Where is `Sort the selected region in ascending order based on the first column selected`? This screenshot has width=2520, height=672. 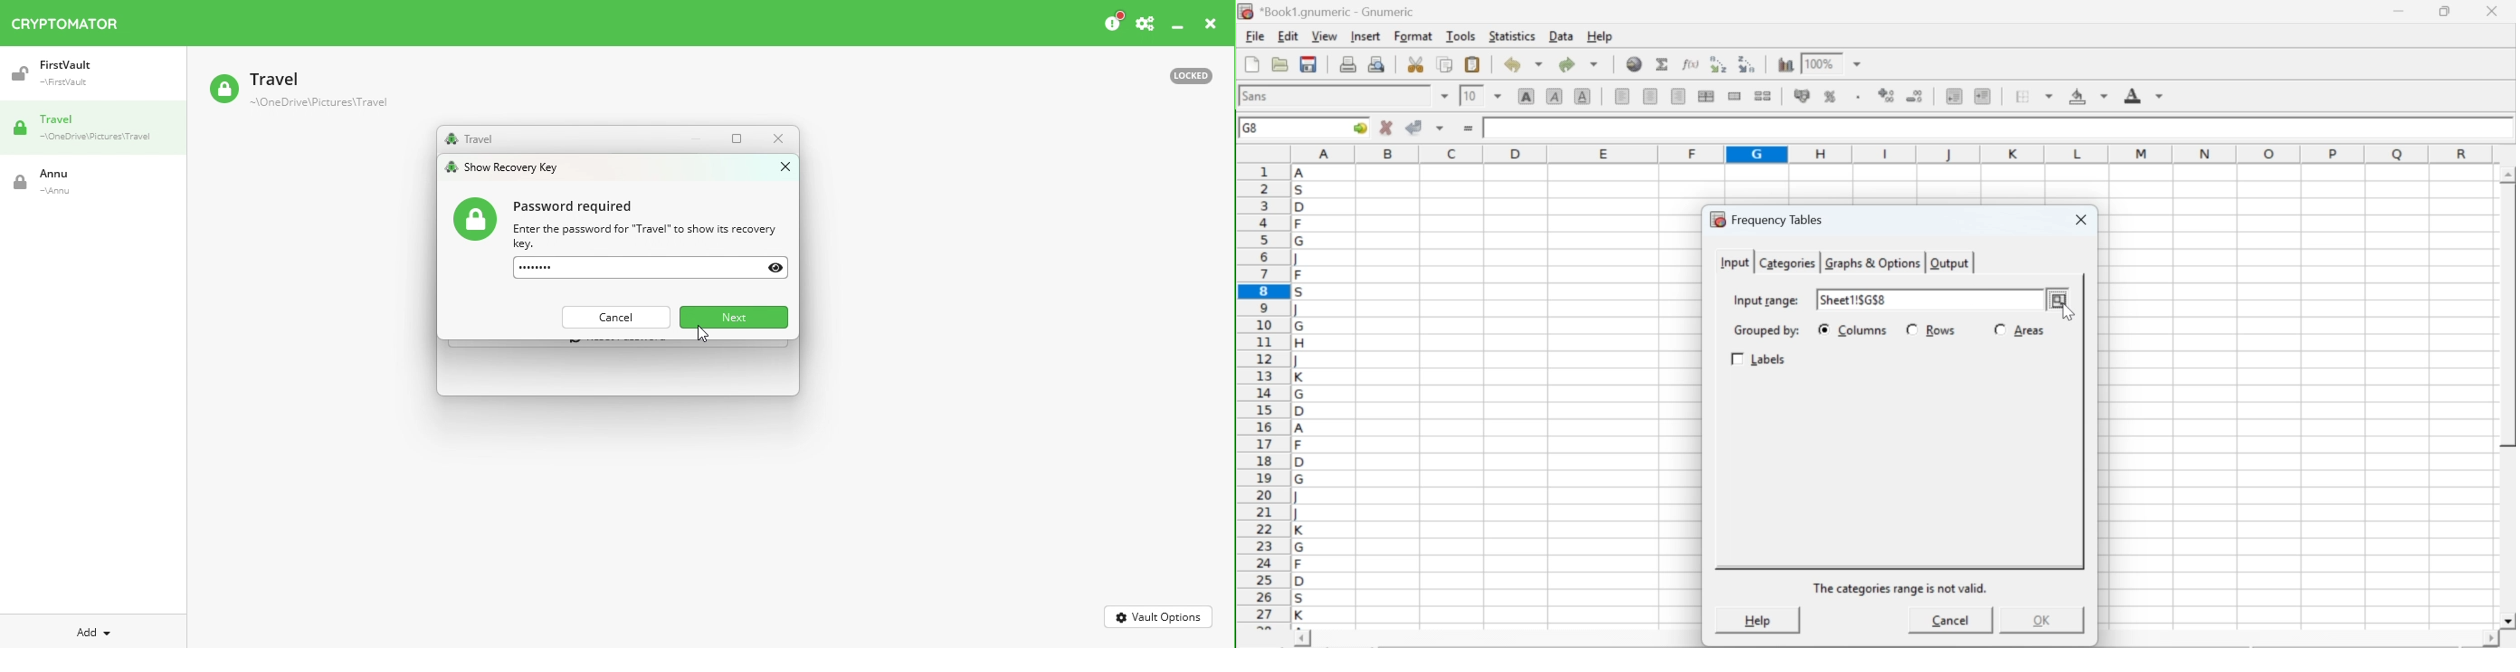 Sort the selected region in ascending order based on the first column selected is located at coordinates (1721, 64).